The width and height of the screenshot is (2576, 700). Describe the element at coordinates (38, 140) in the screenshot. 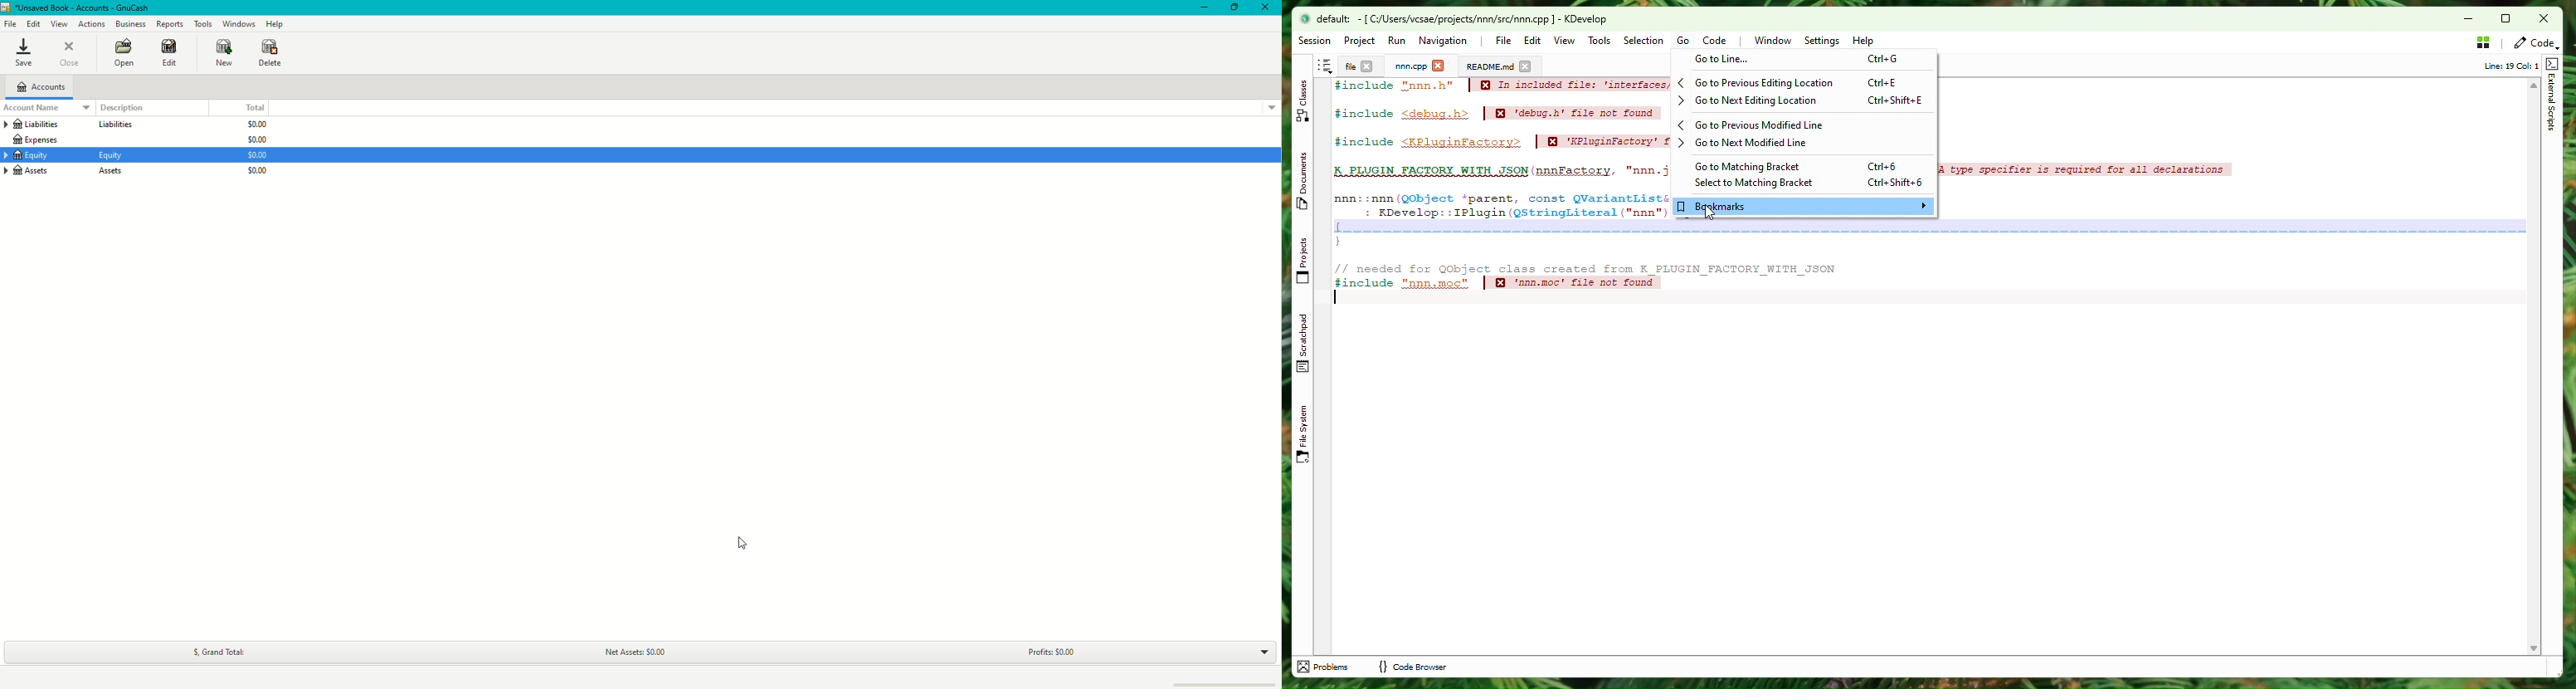

I see `Expenses` at that location.